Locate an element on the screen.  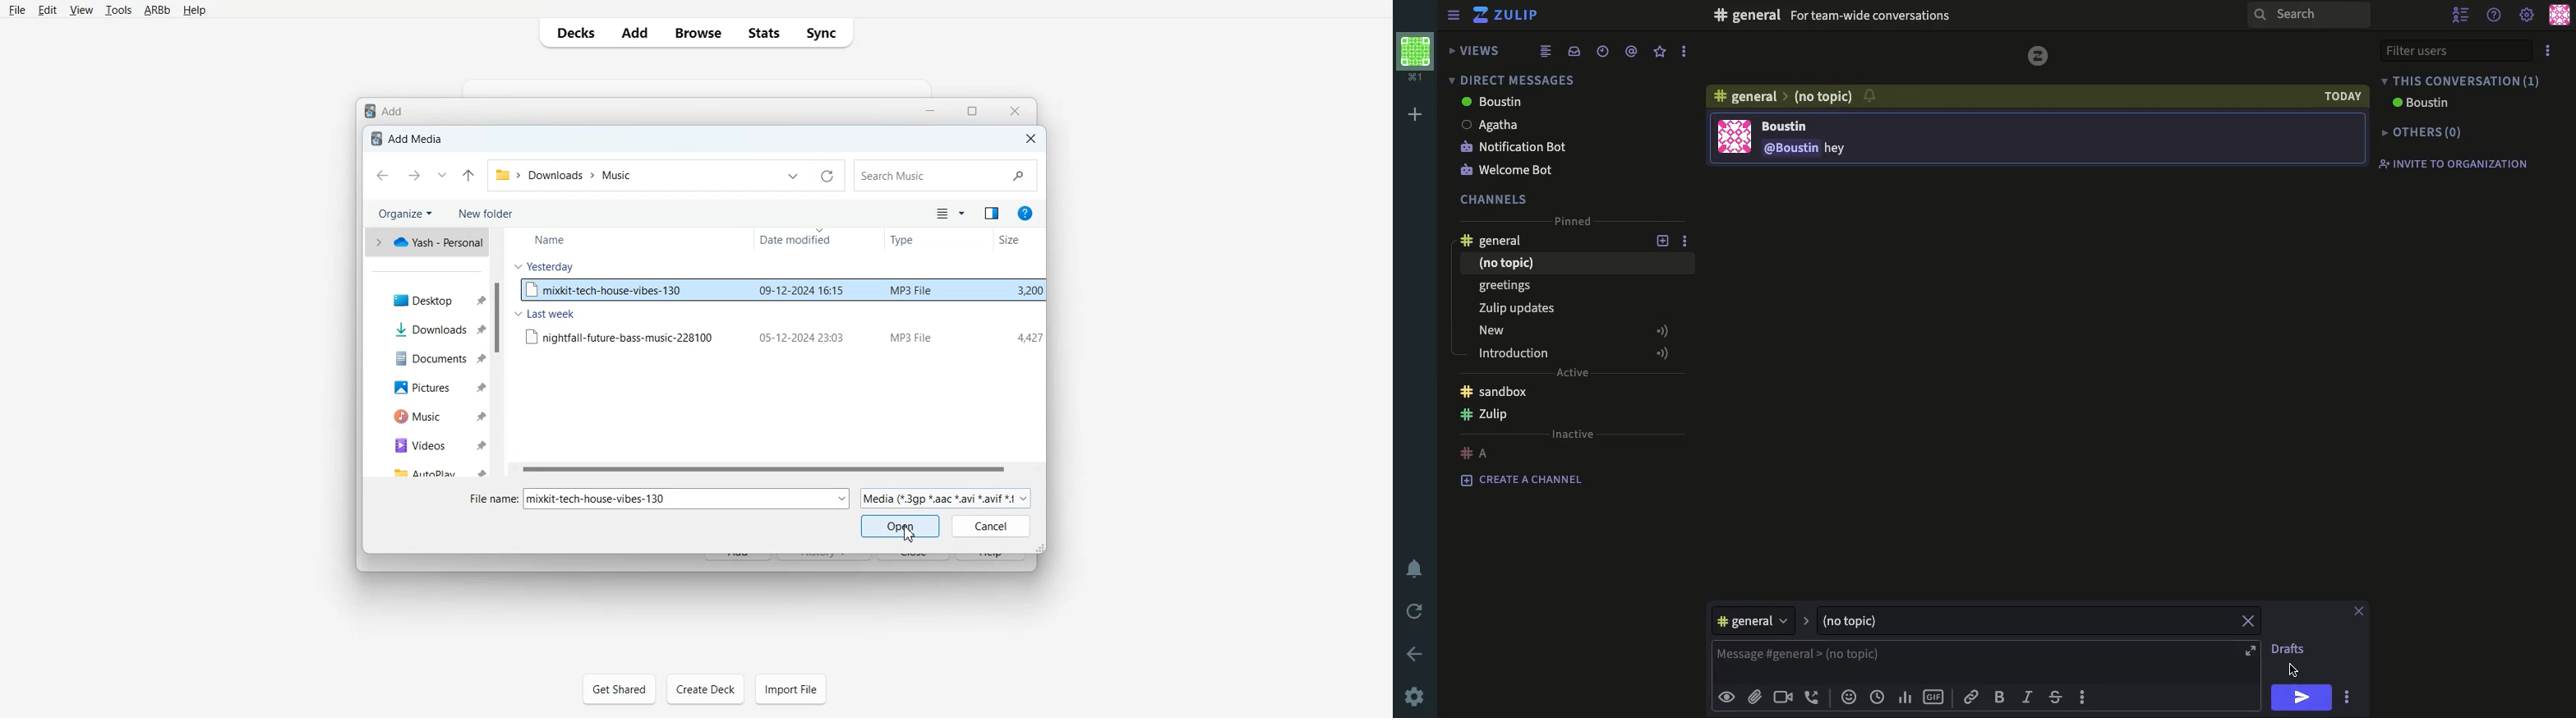
refresh is located at coordinates (1417, 612).